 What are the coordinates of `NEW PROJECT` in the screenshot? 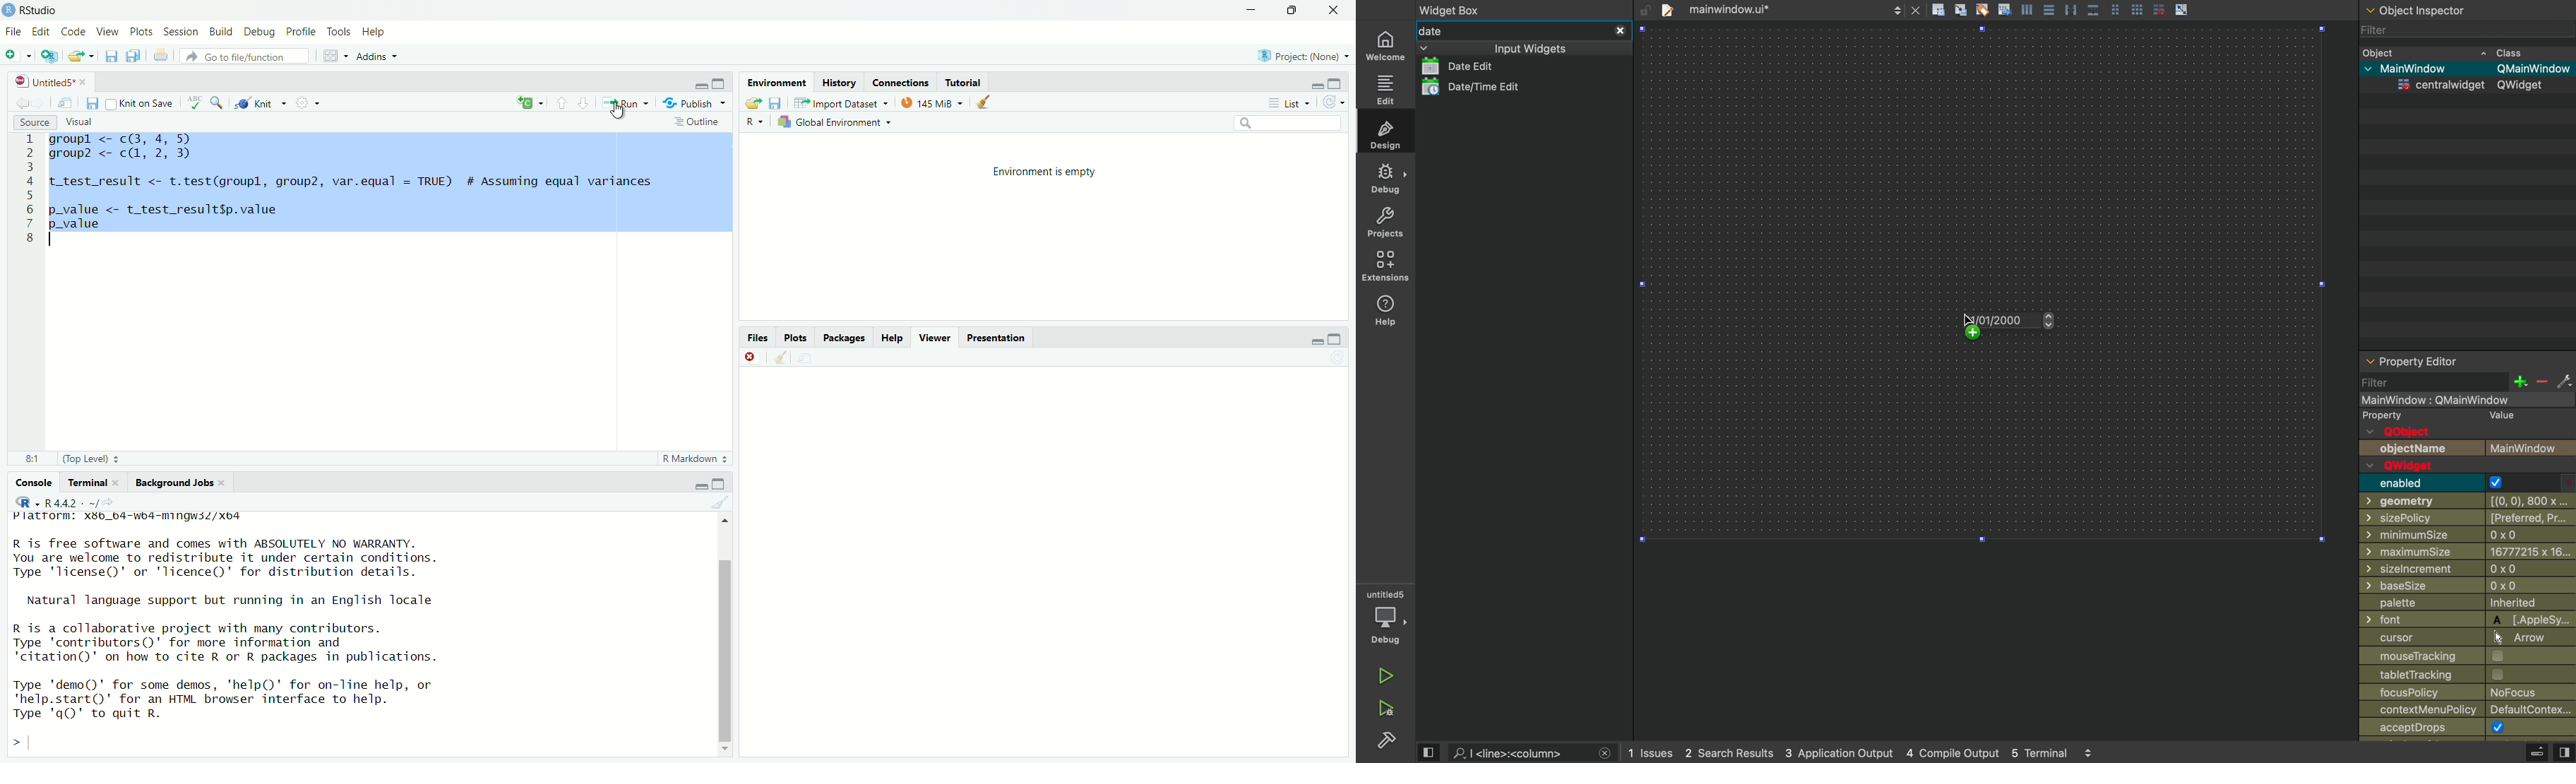 It's located at (50, 54).